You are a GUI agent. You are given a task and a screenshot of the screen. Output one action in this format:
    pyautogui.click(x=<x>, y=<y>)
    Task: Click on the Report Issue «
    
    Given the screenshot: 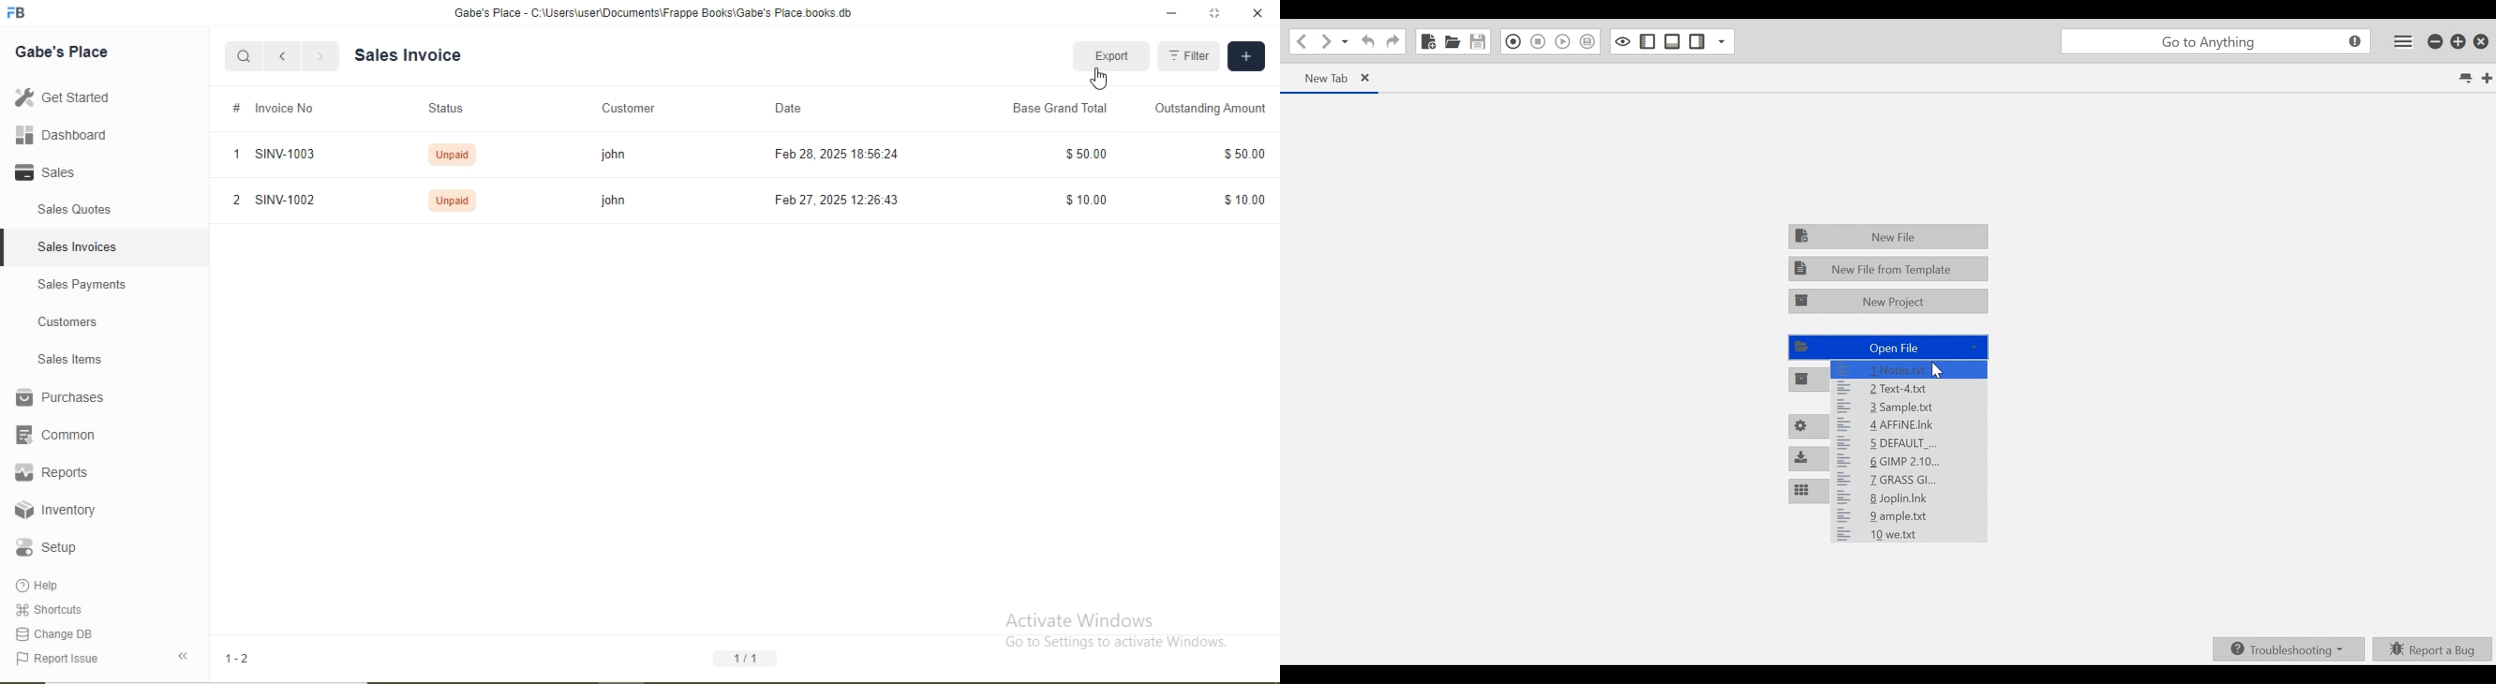 What is the action you would take?
    pyautogui.click(x=106, y=659)
    